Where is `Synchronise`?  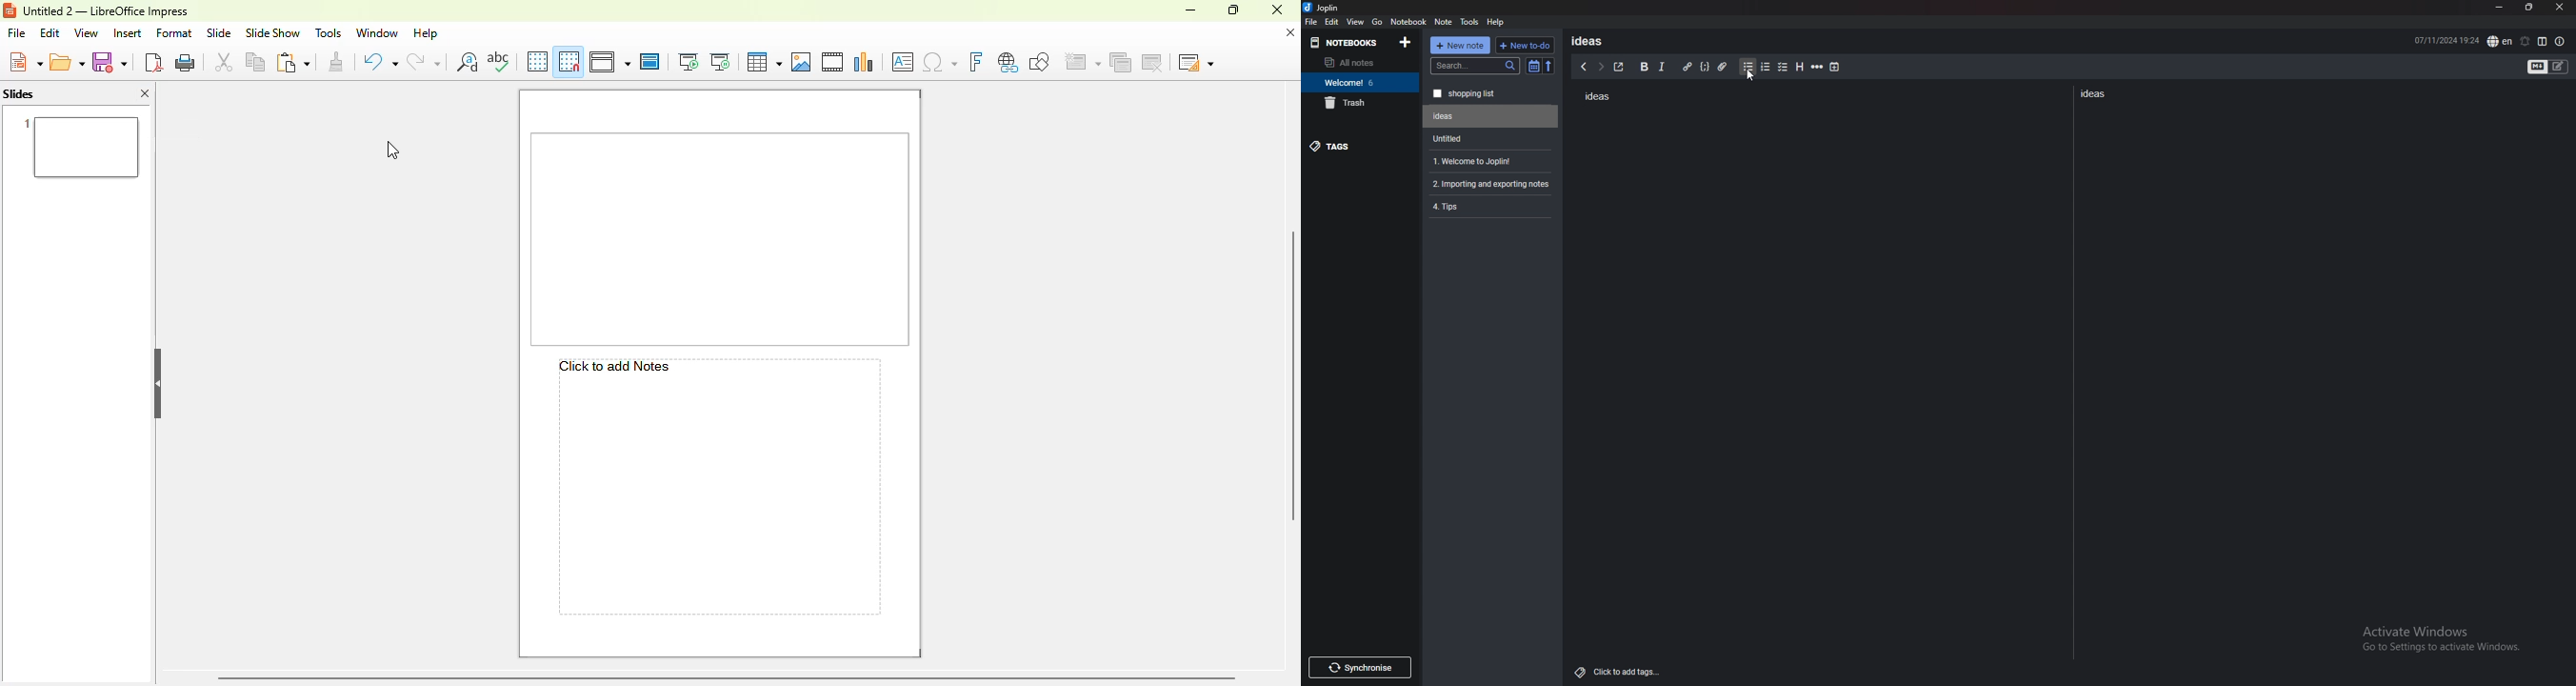
Synchronise is located at coordinates (1359, 667).